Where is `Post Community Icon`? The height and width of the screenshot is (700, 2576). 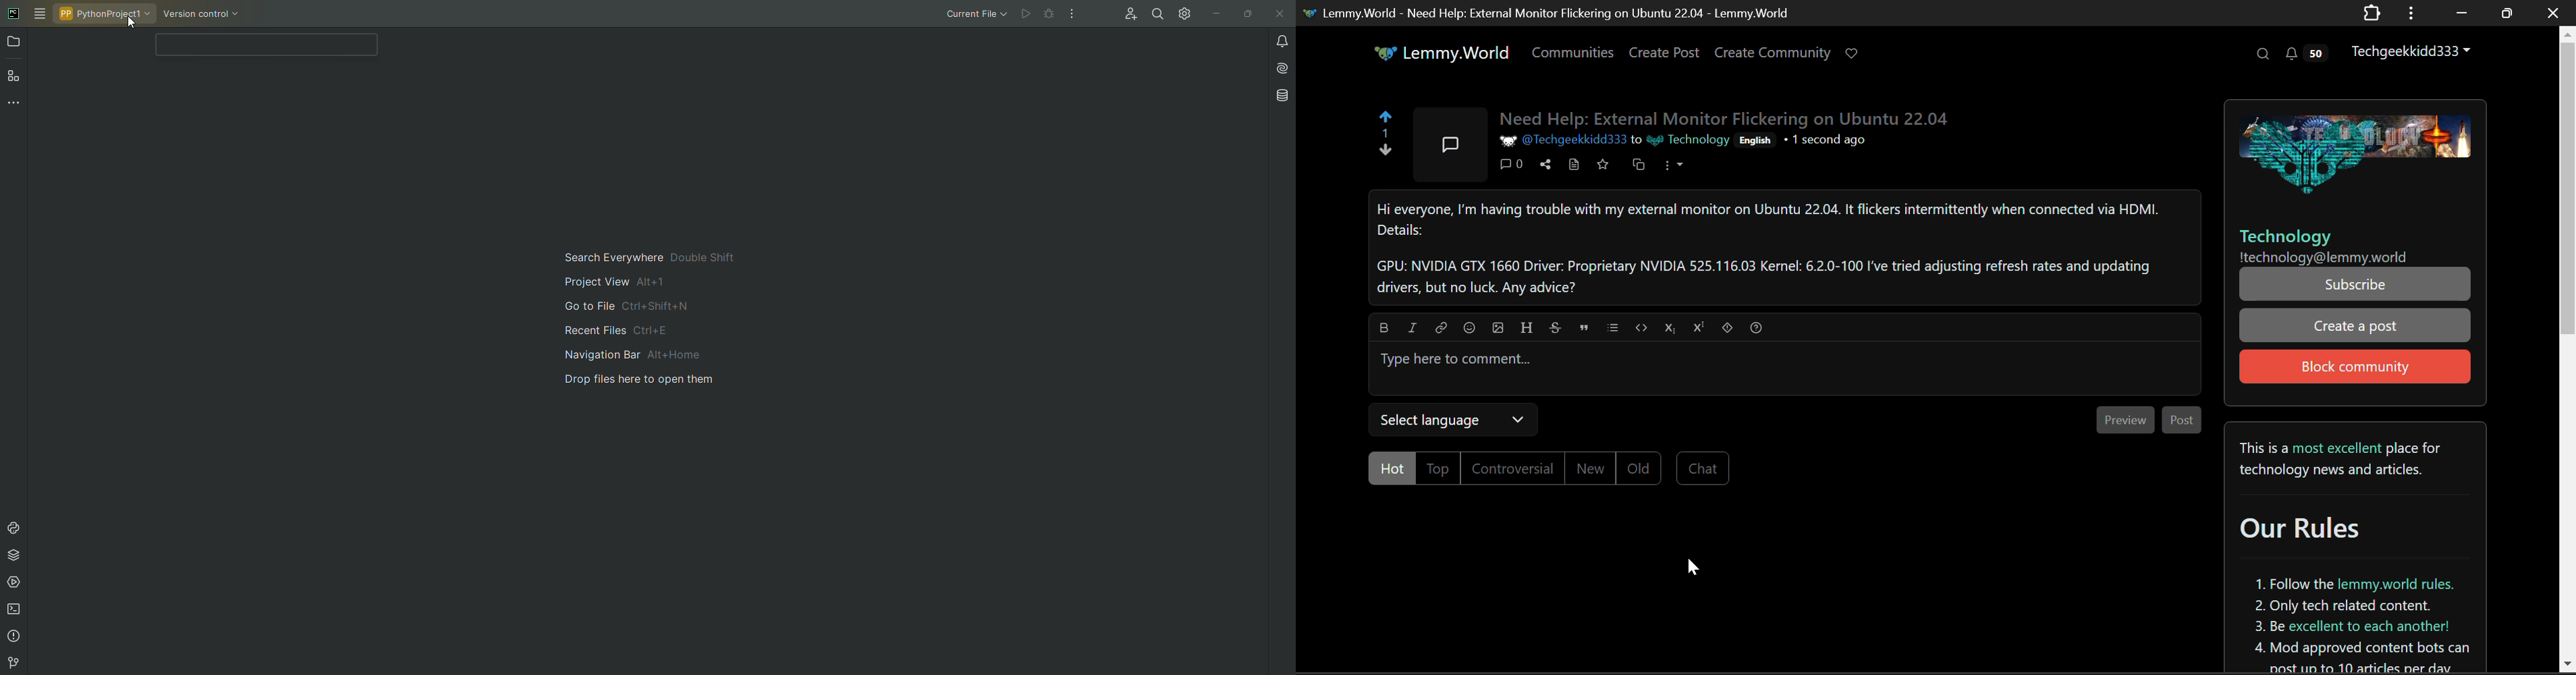
Post Community Icon is located at coordinates (1449, 143).